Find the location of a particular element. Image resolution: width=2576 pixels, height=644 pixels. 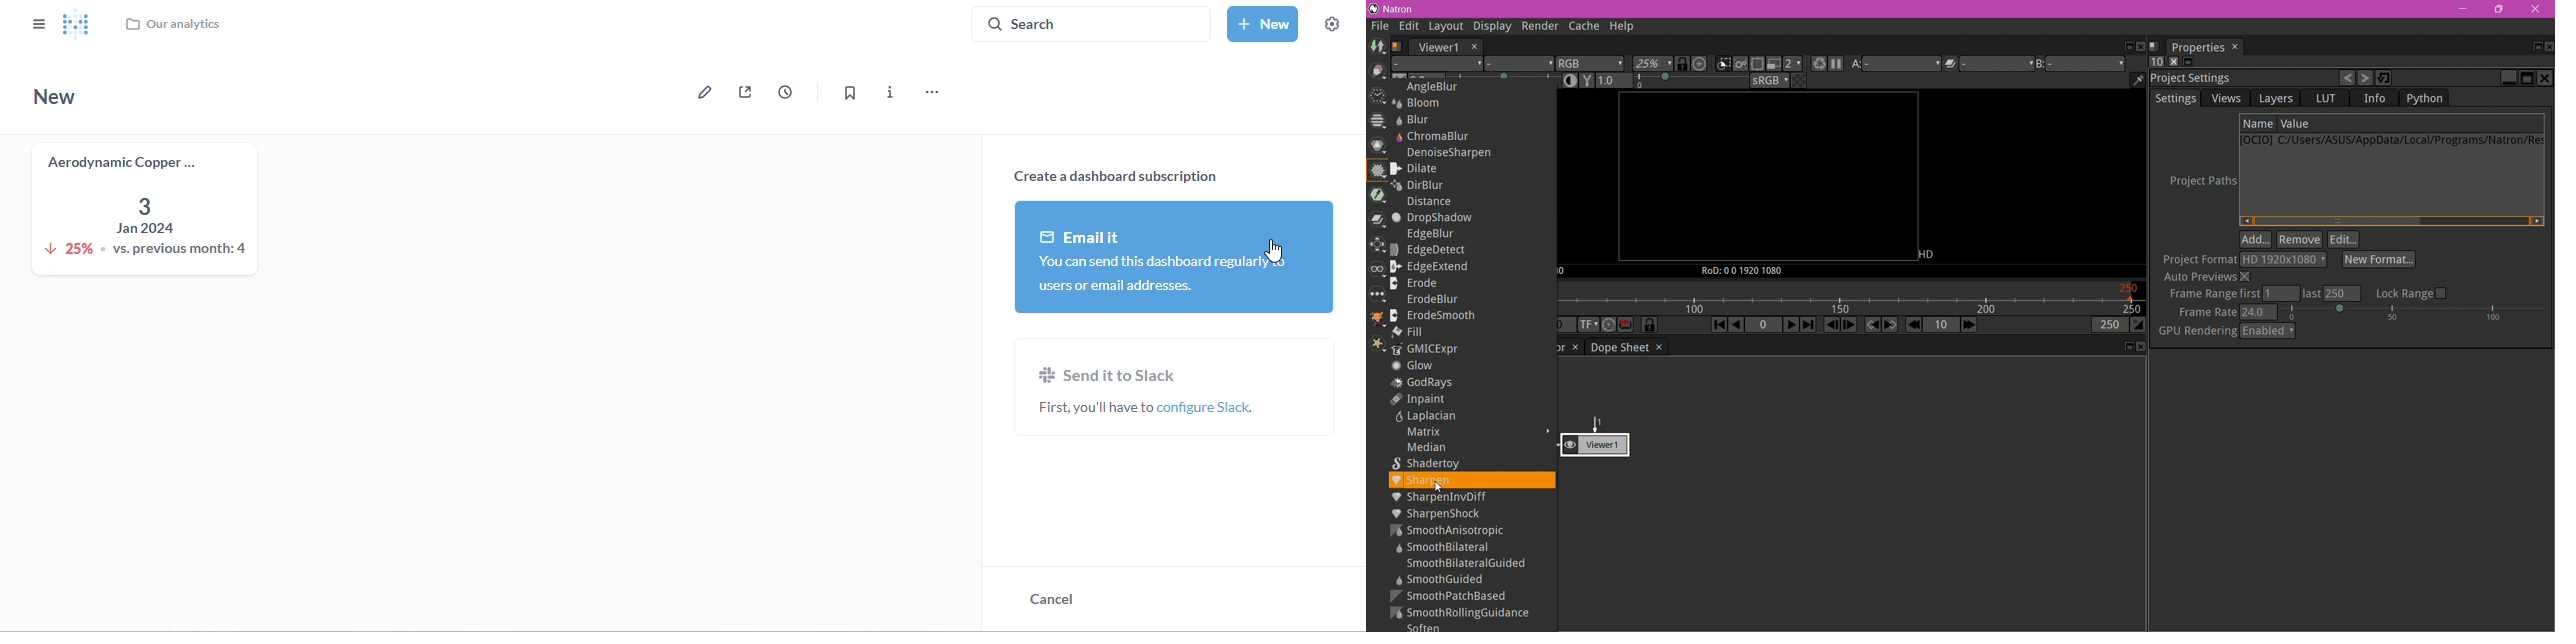

SharpenShock is located at coordinates (1437, 513).